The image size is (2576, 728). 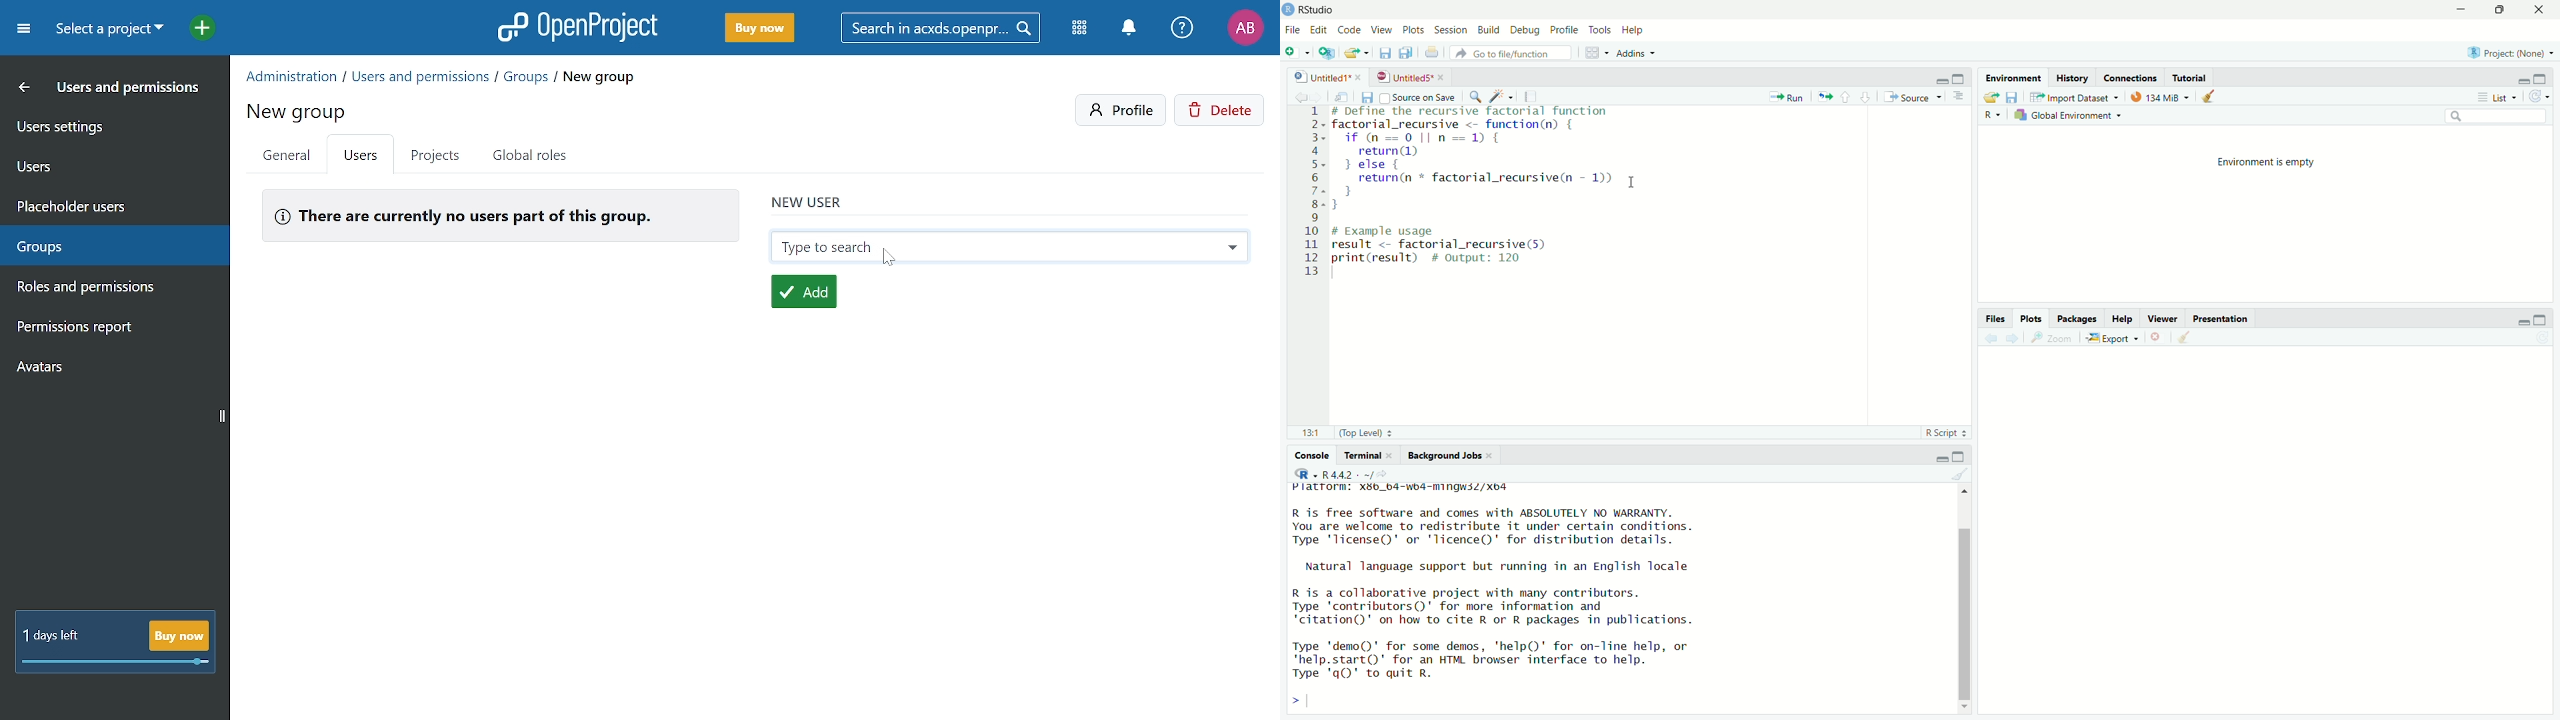 What do you see at coordinates (1963, 708) in the screenshot?
I see `Down` at bounding box center [1963, 708].